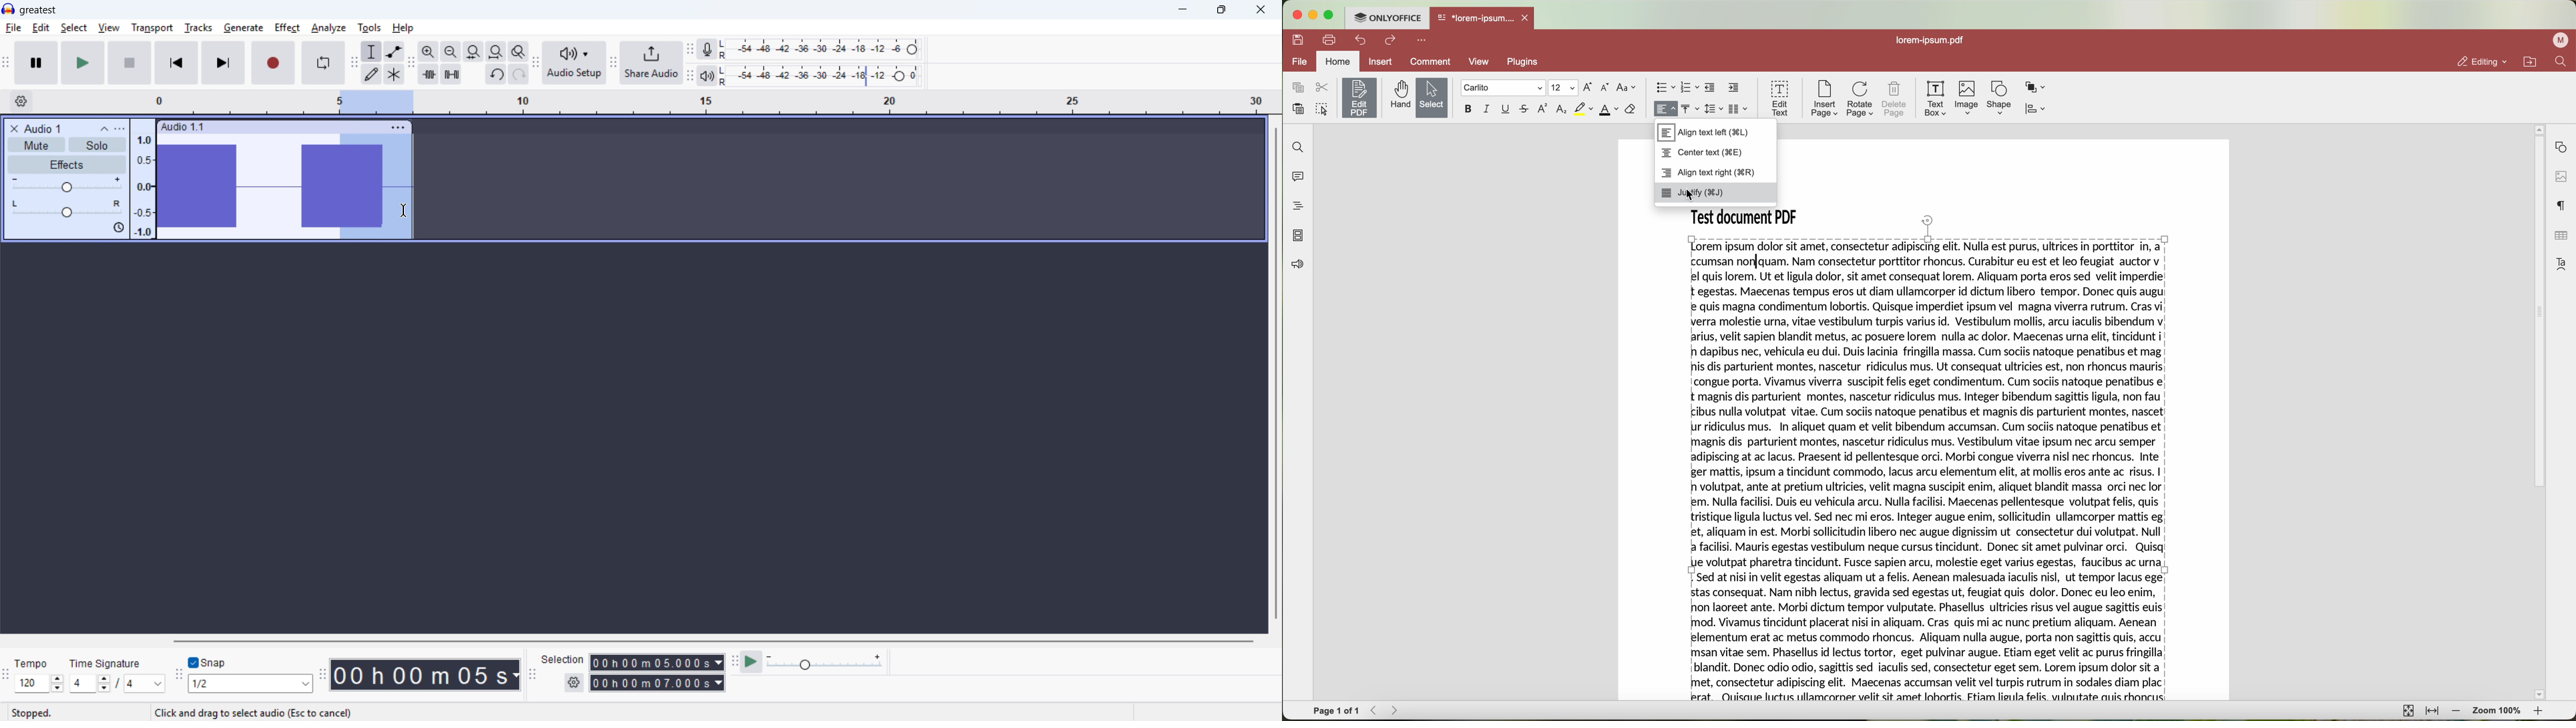  I want to click on cut, so click(1323, 88).